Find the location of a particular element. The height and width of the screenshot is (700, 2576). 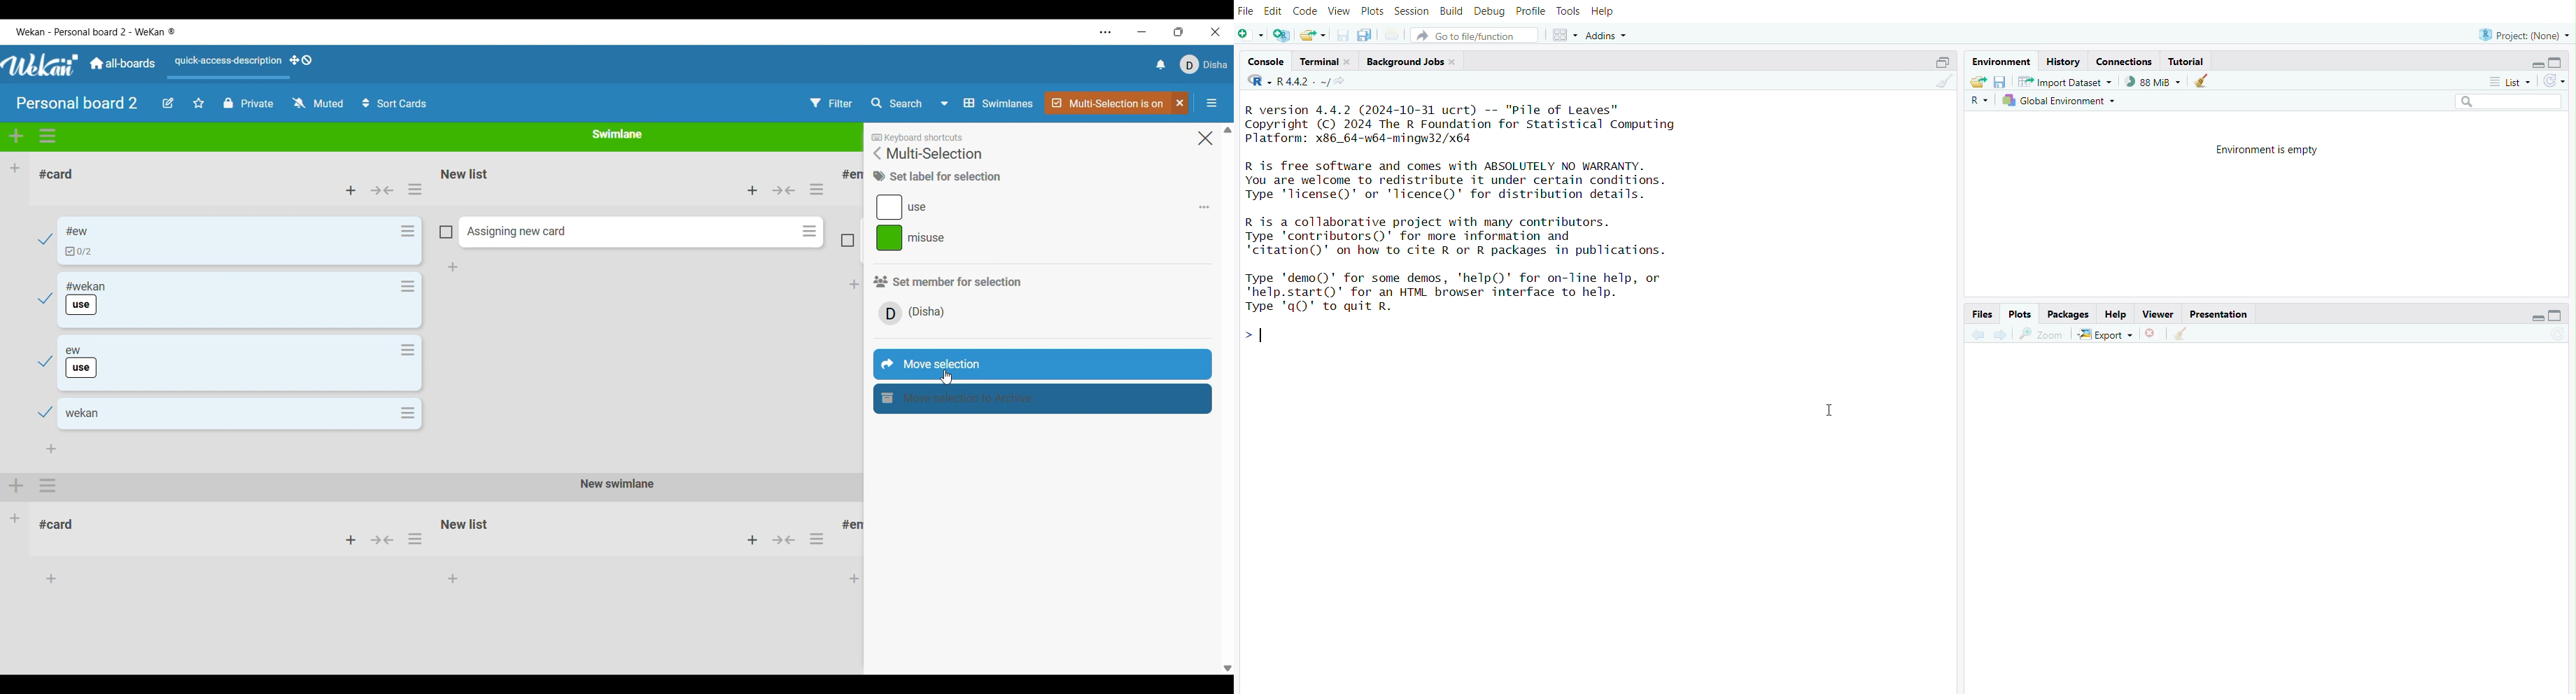

export is located at coordinates (2106, 334).